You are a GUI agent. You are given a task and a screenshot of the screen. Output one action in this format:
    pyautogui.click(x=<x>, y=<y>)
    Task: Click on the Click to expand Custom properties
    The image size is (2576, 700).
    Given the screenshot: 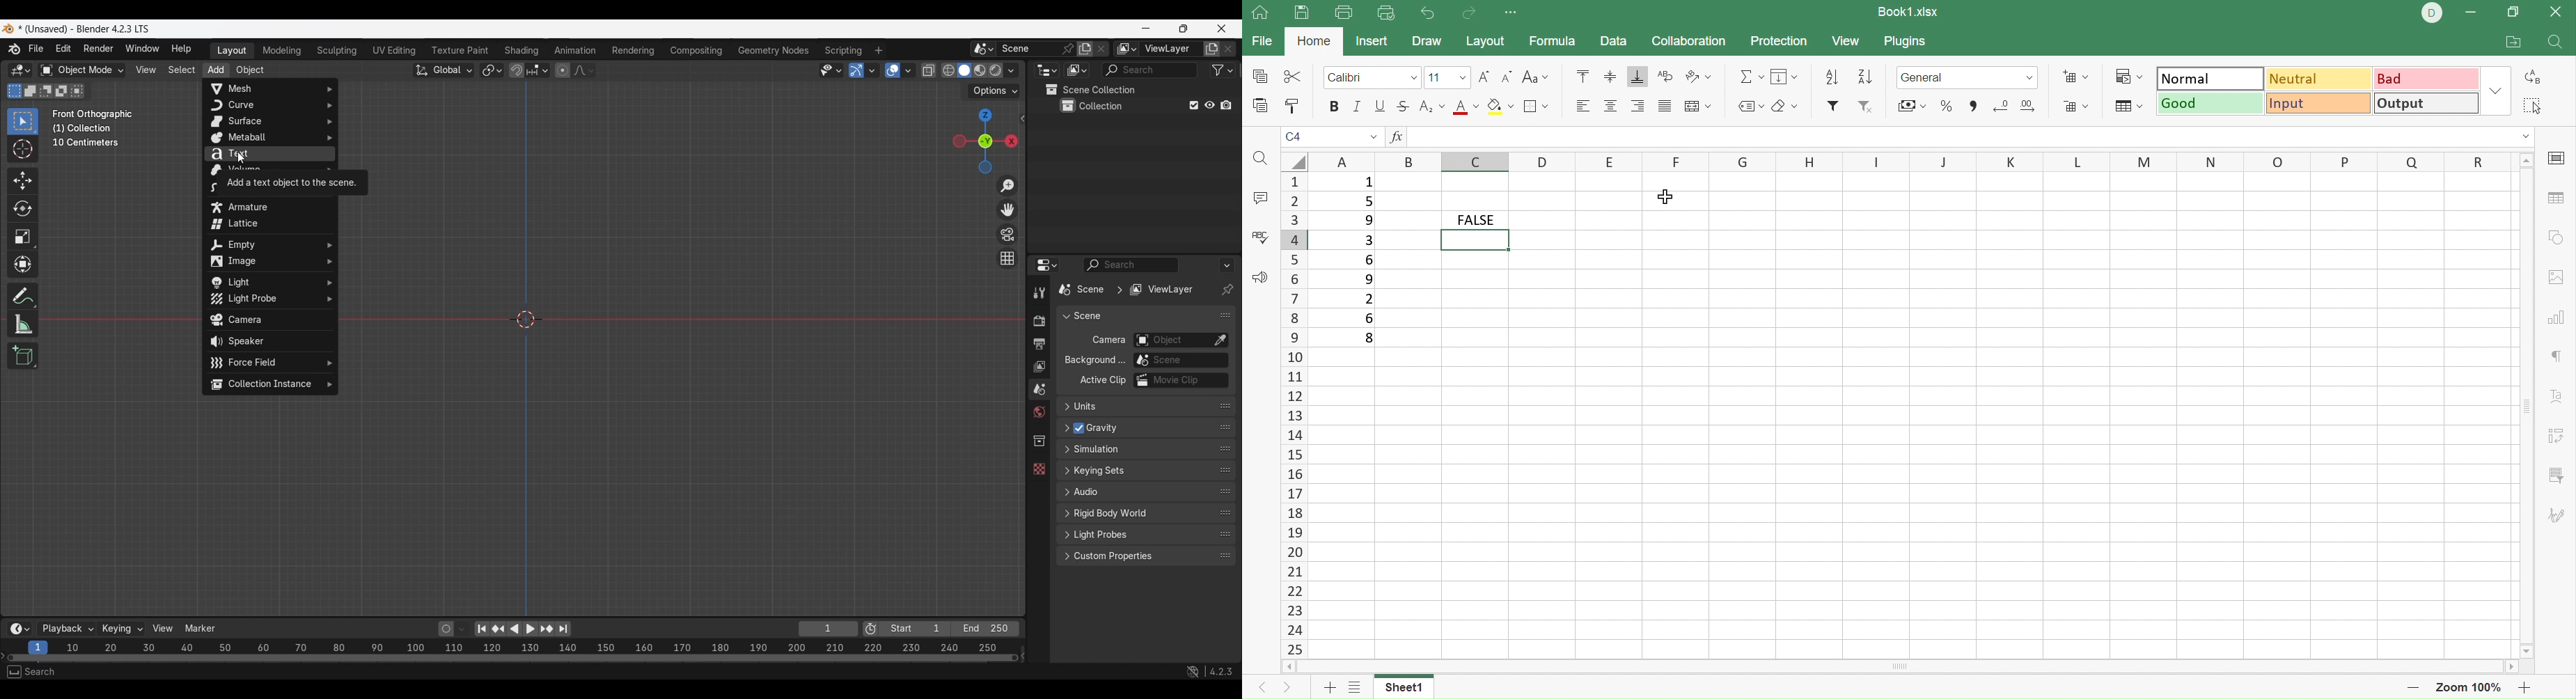 What is the action you would take?
    pyautogui.click(x=1138, y=555)
    